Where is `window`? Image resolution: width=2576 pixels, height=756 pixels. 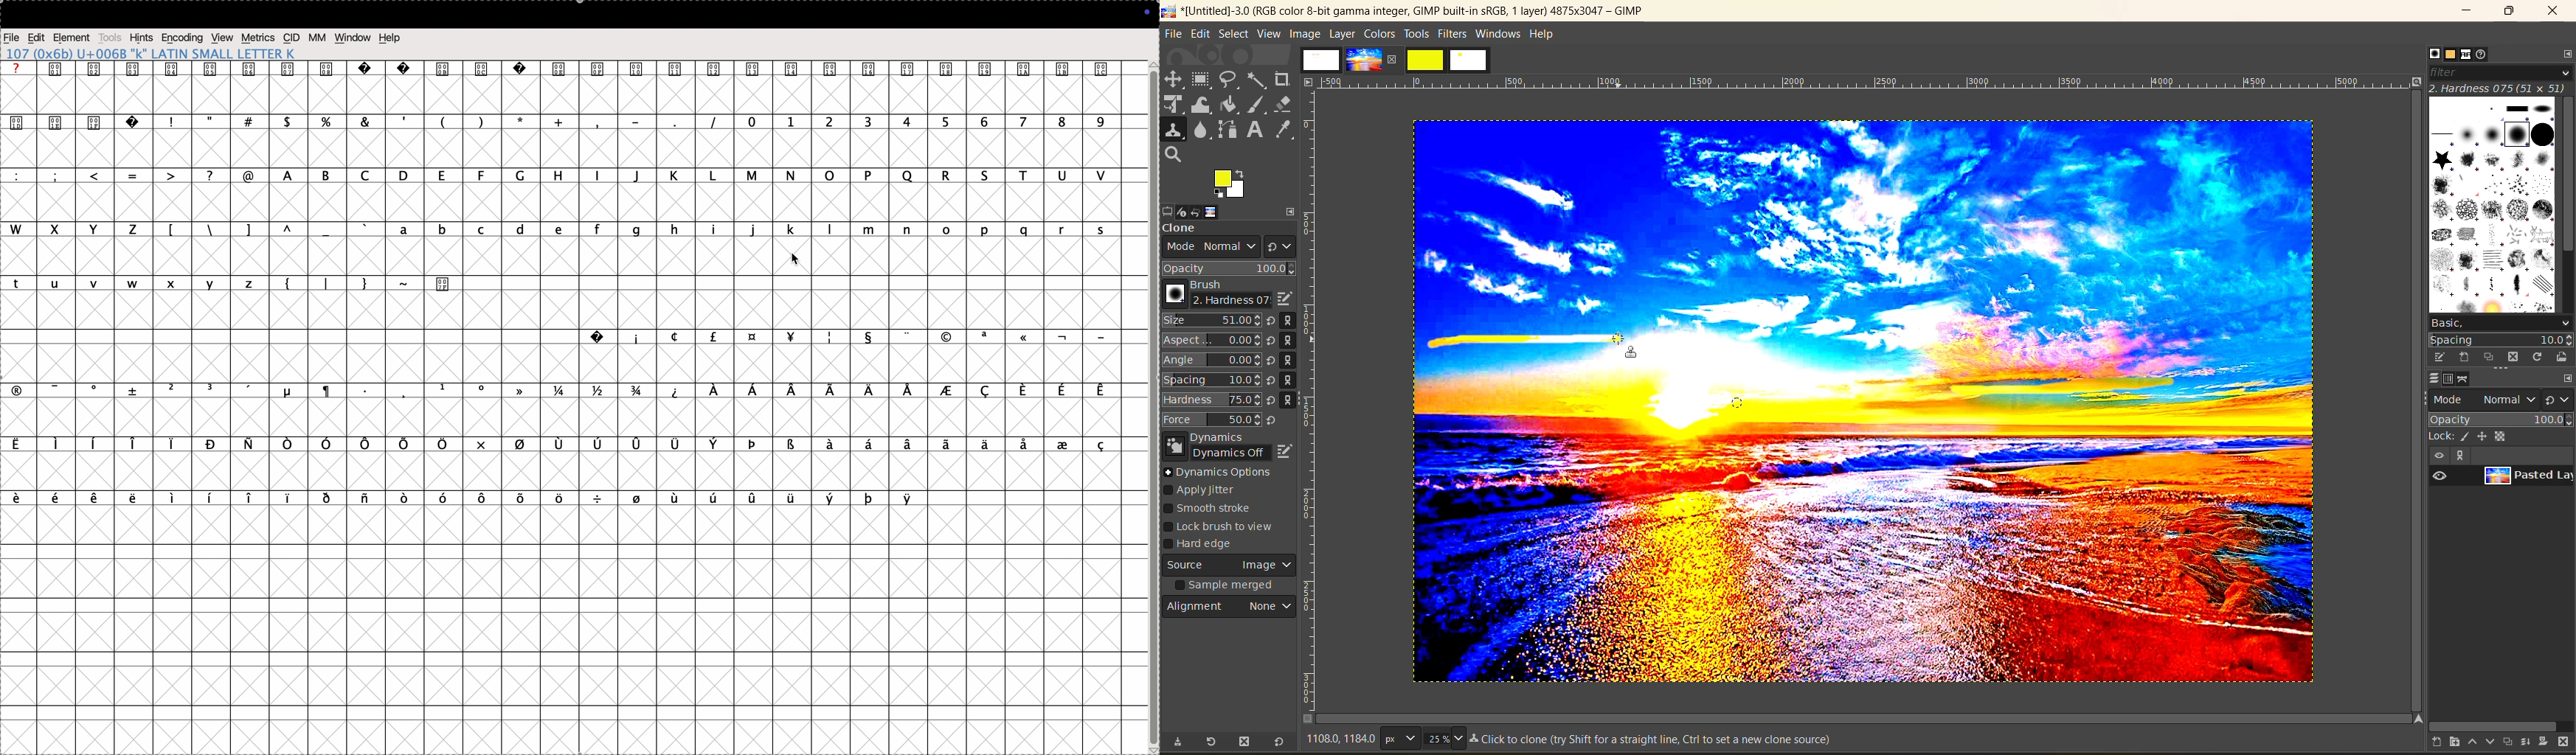
window is located at coordinates (354, 37).